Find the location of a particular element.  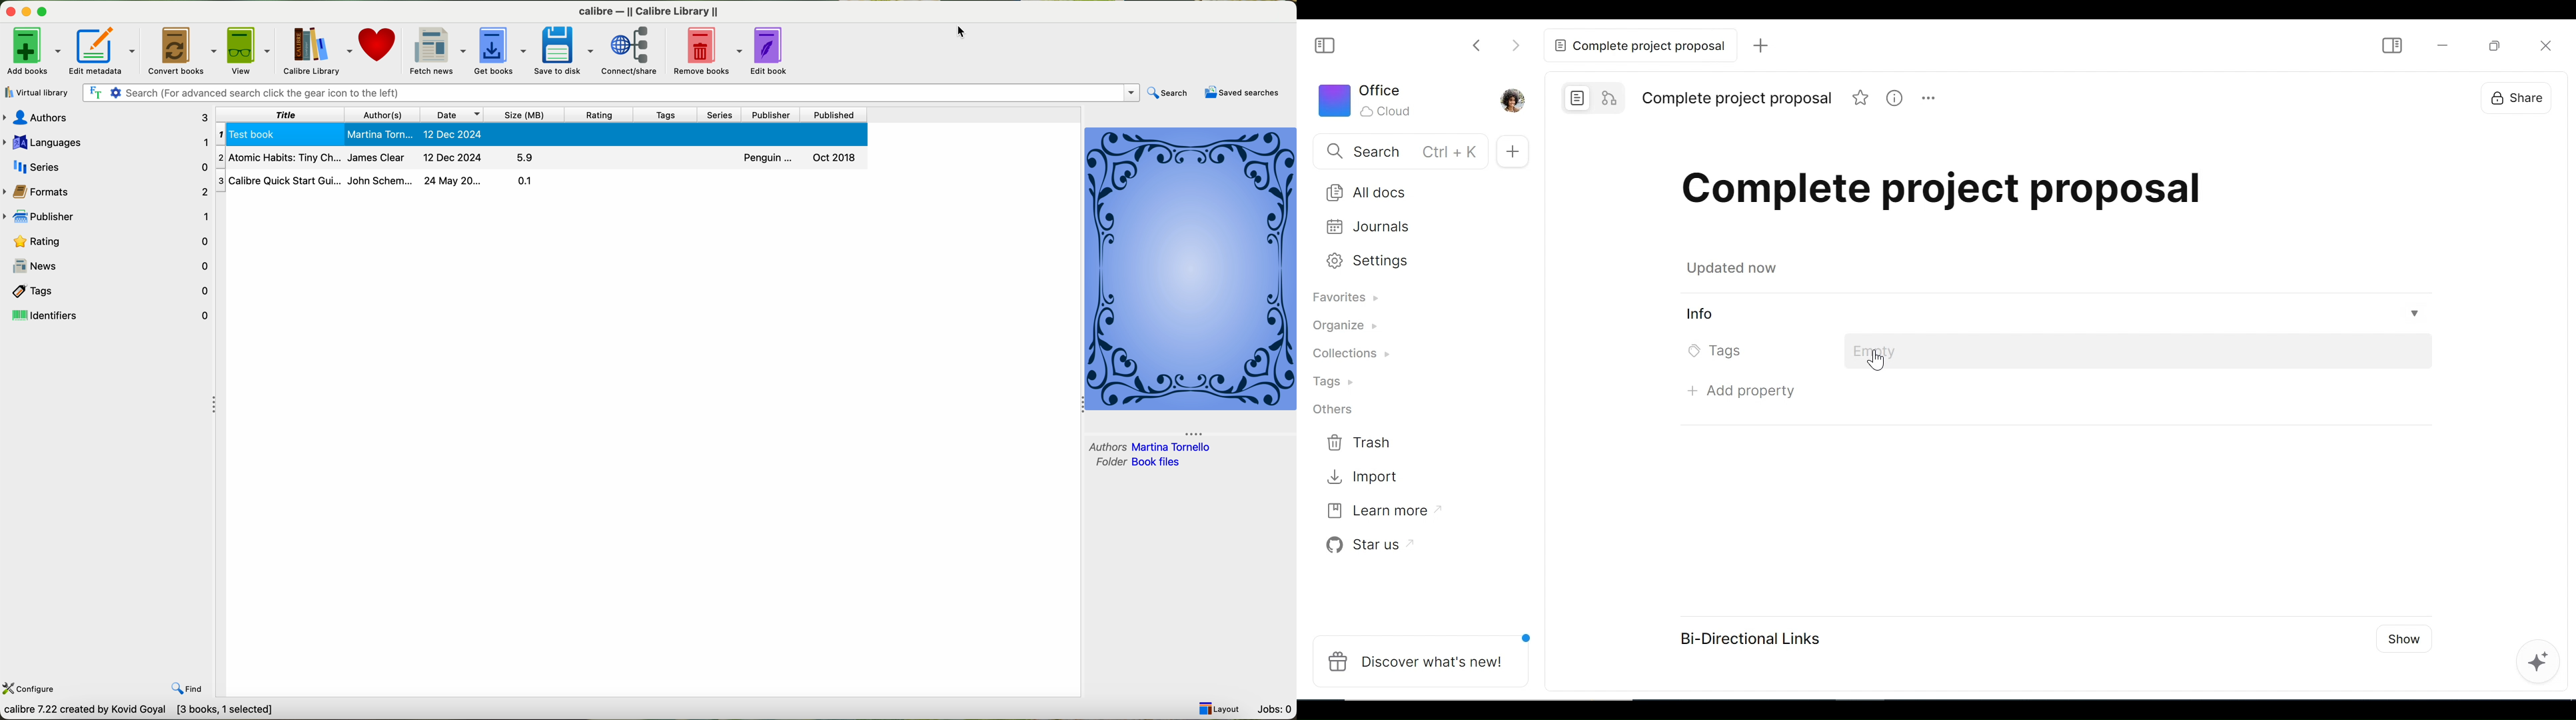

cursor is located at coordinates (1875, 363).